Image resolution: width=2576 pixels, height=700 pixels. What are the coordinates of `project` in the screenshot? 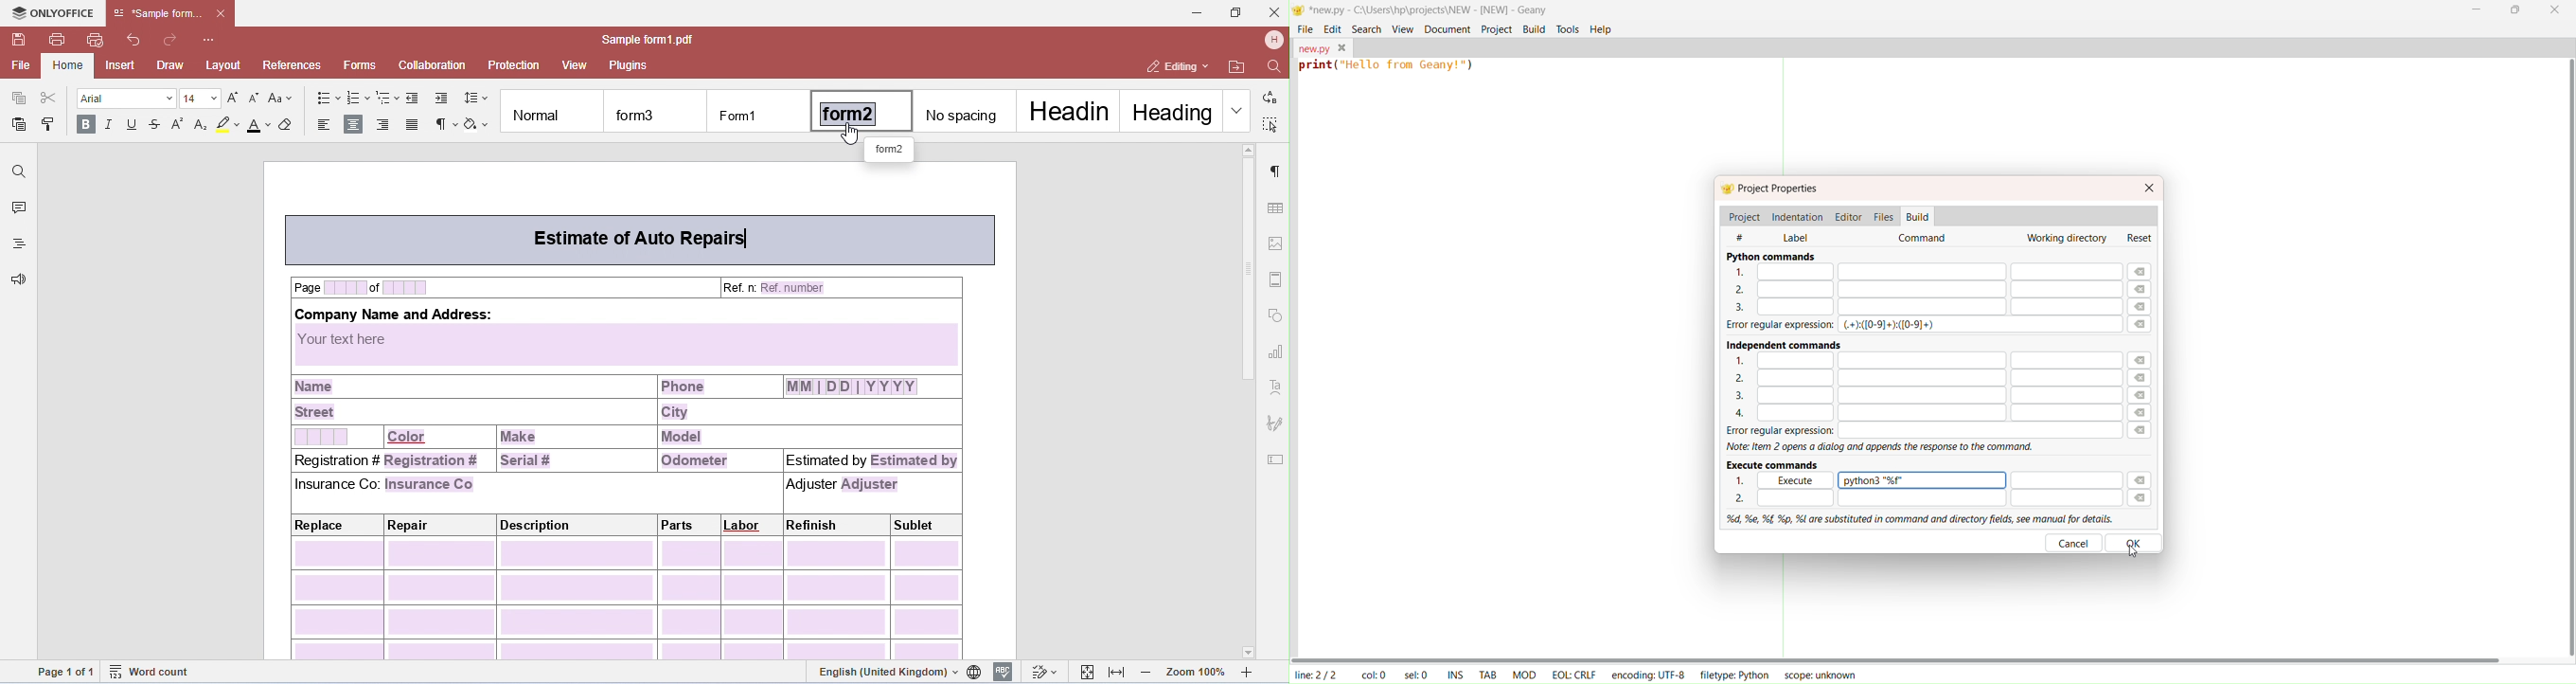 It's located at (1744, 217).